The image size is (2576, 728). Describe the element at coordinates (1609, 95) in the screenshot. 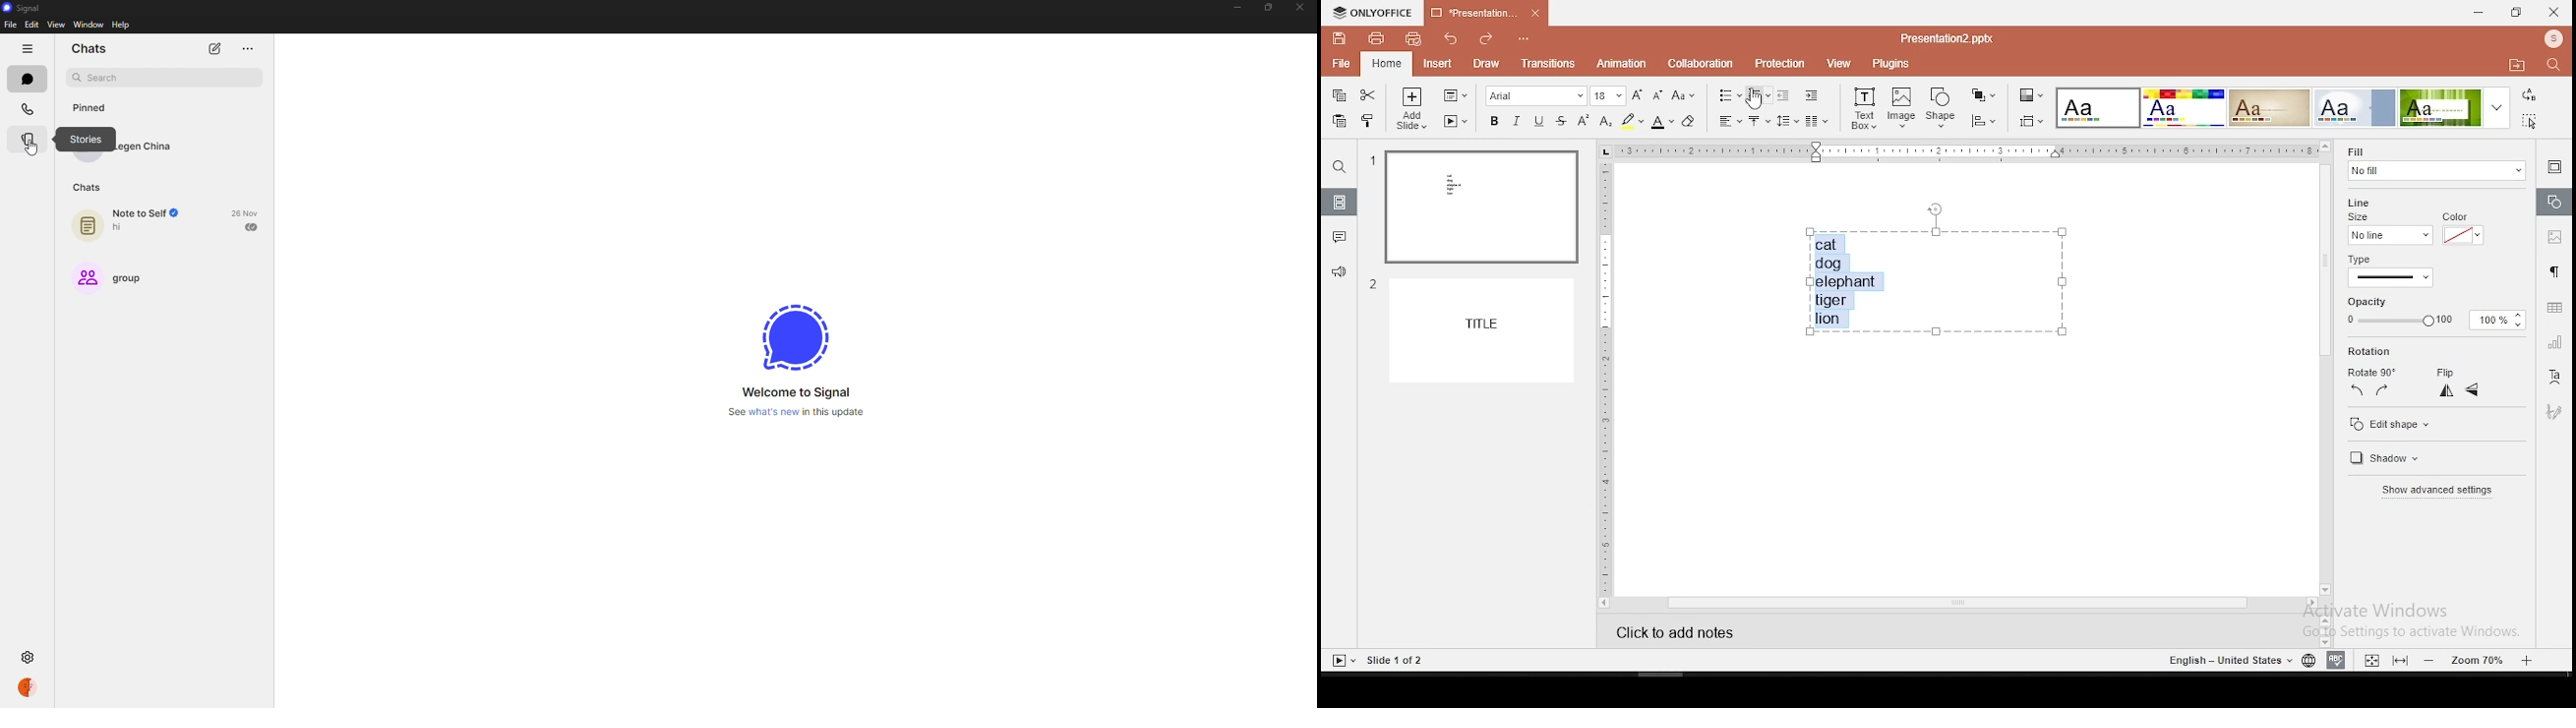

I see `font size` at that location.